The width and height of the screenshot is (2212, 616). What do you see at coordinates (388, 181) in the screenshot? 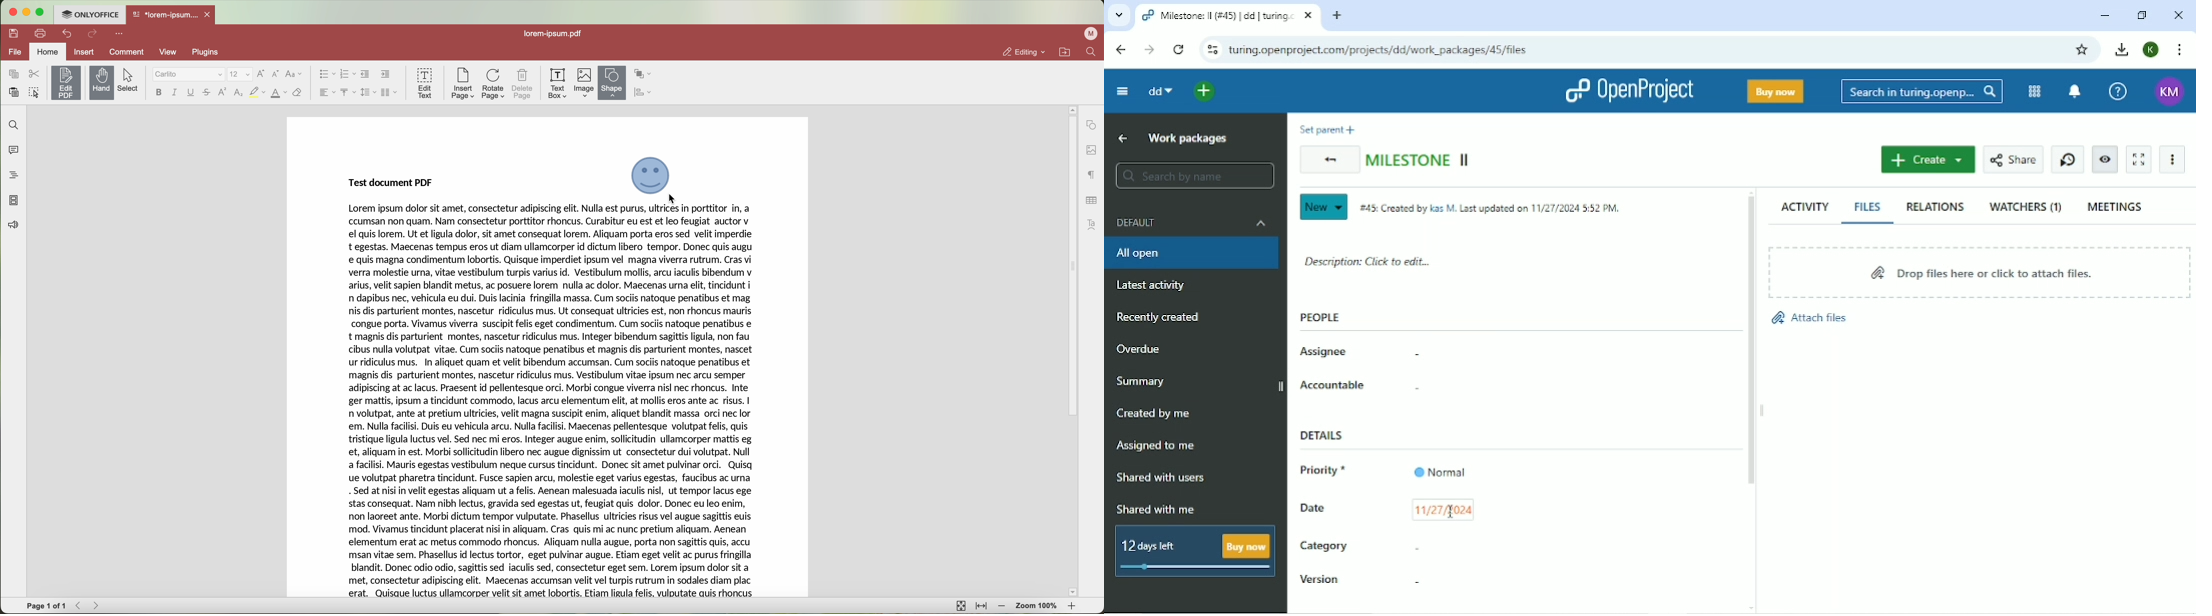
I see `Test Document PDF` at bounding box center [388, 181].